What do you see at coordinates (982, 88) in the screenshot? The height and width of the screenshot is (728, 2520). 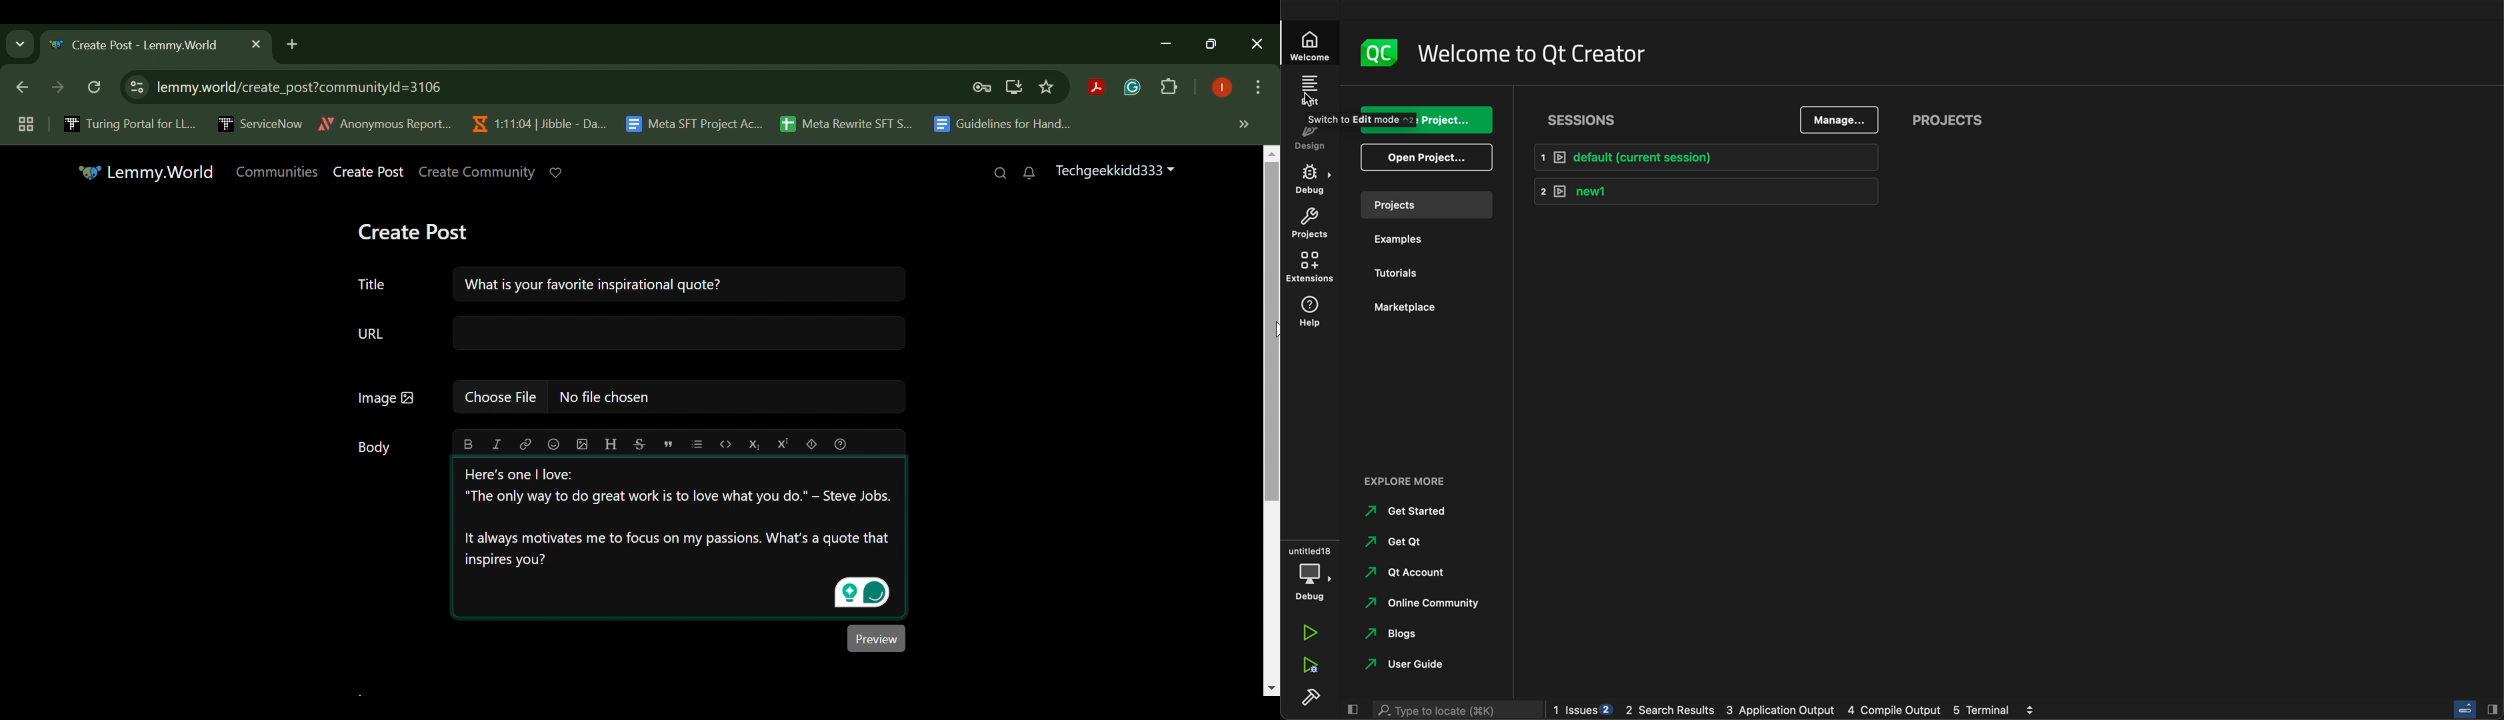 I see `Site Password Data Saved` at bounding box center [982, 88].